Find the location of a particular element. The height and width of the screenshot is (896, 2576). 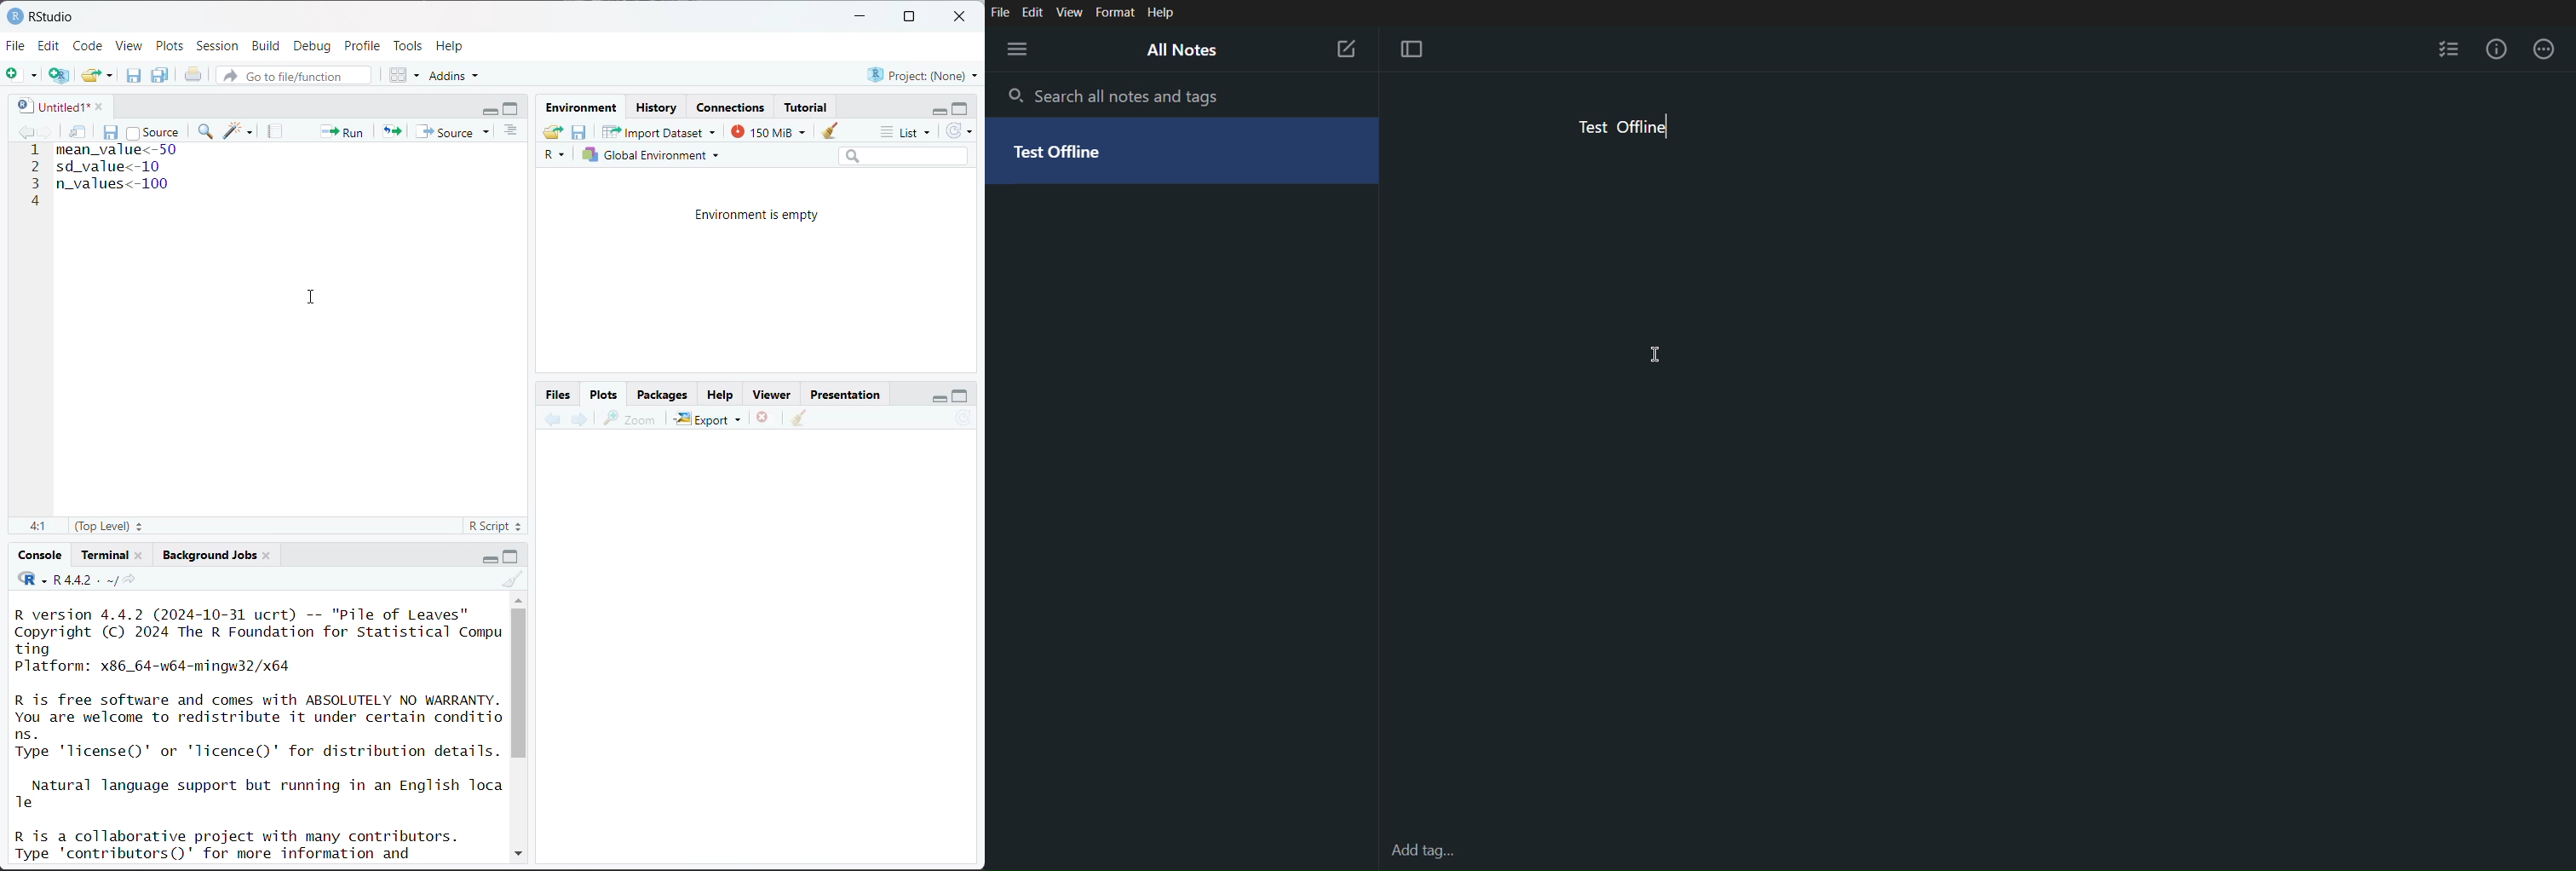

 is located at coordinates (560, 394).